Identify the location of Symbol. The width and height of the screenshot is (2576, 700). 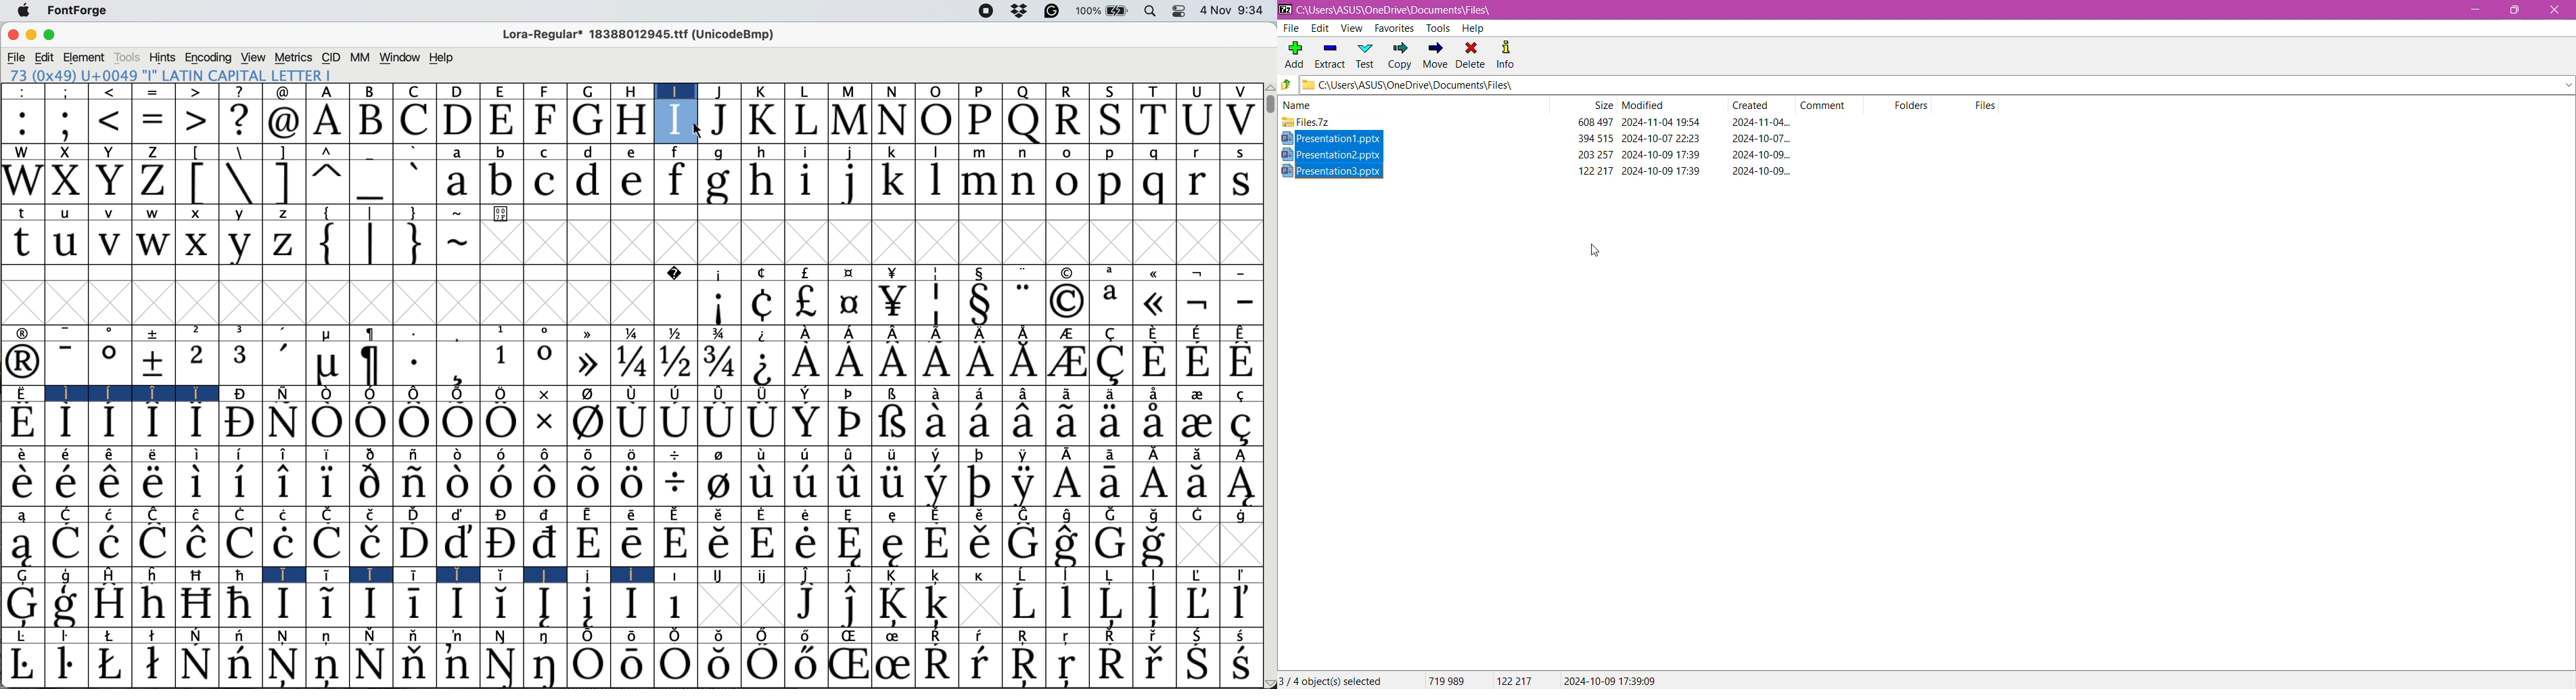
(1069, 668).